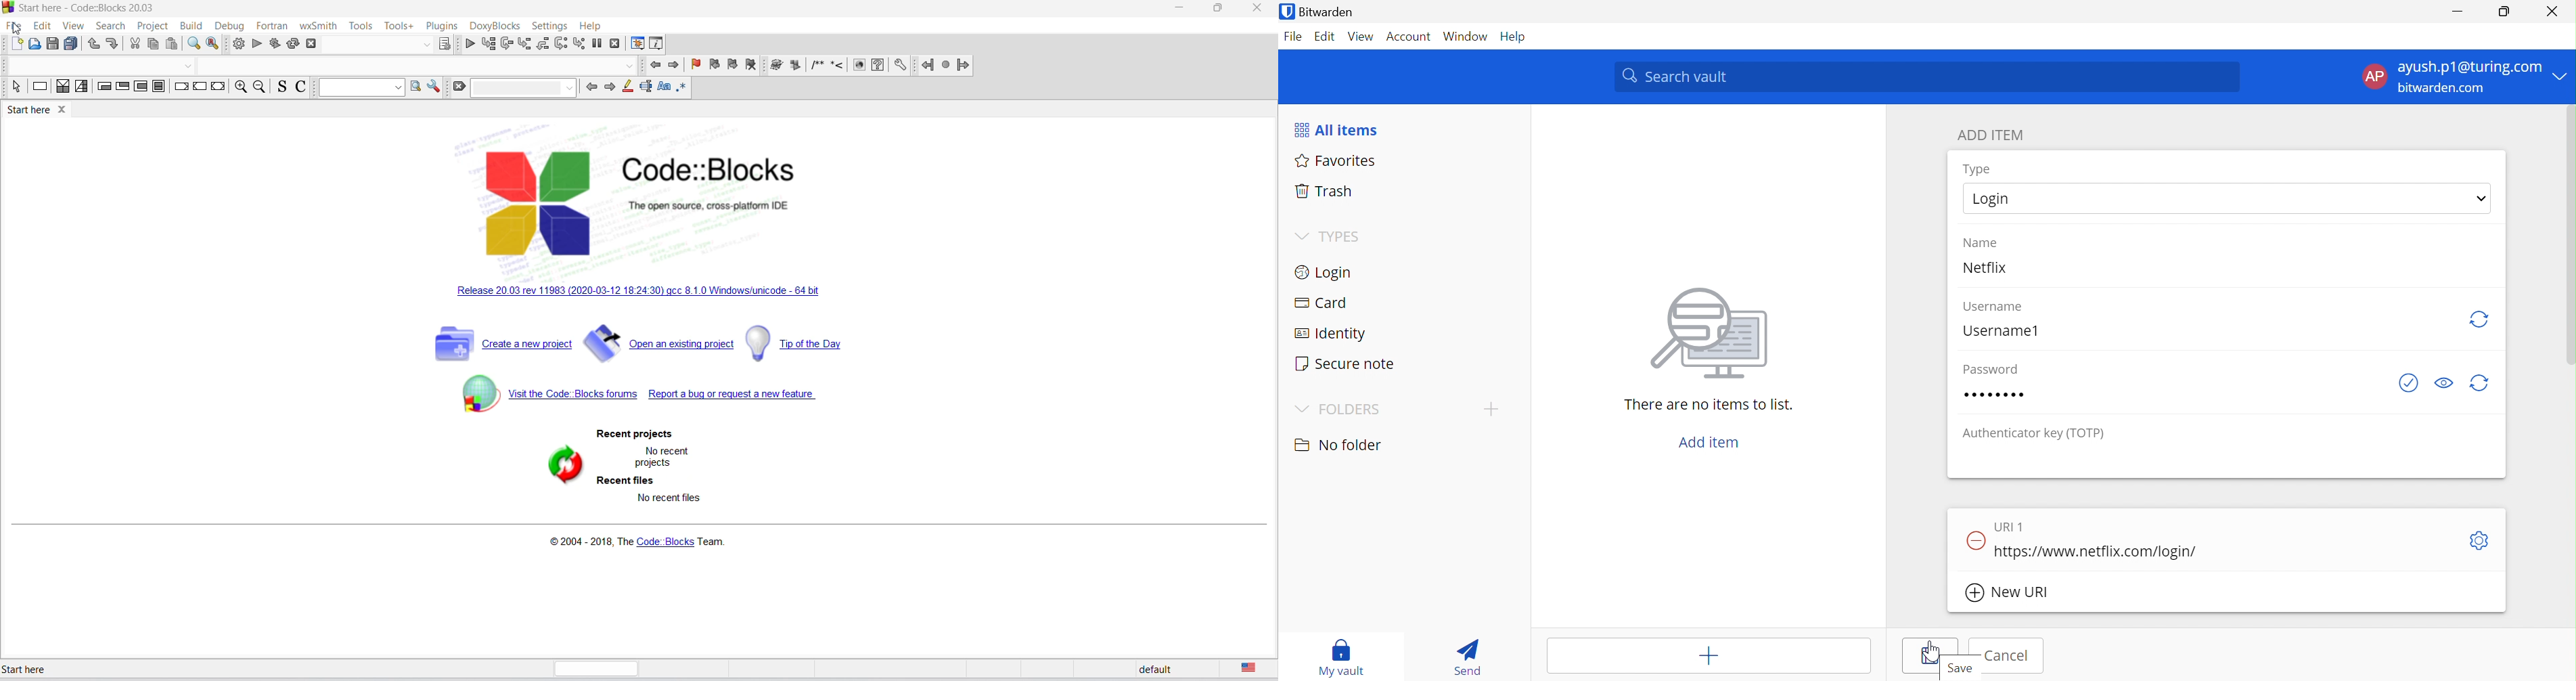 The height and width of the screenshot is (700, 2576). I want to click on counting loop, so click(142, 89).